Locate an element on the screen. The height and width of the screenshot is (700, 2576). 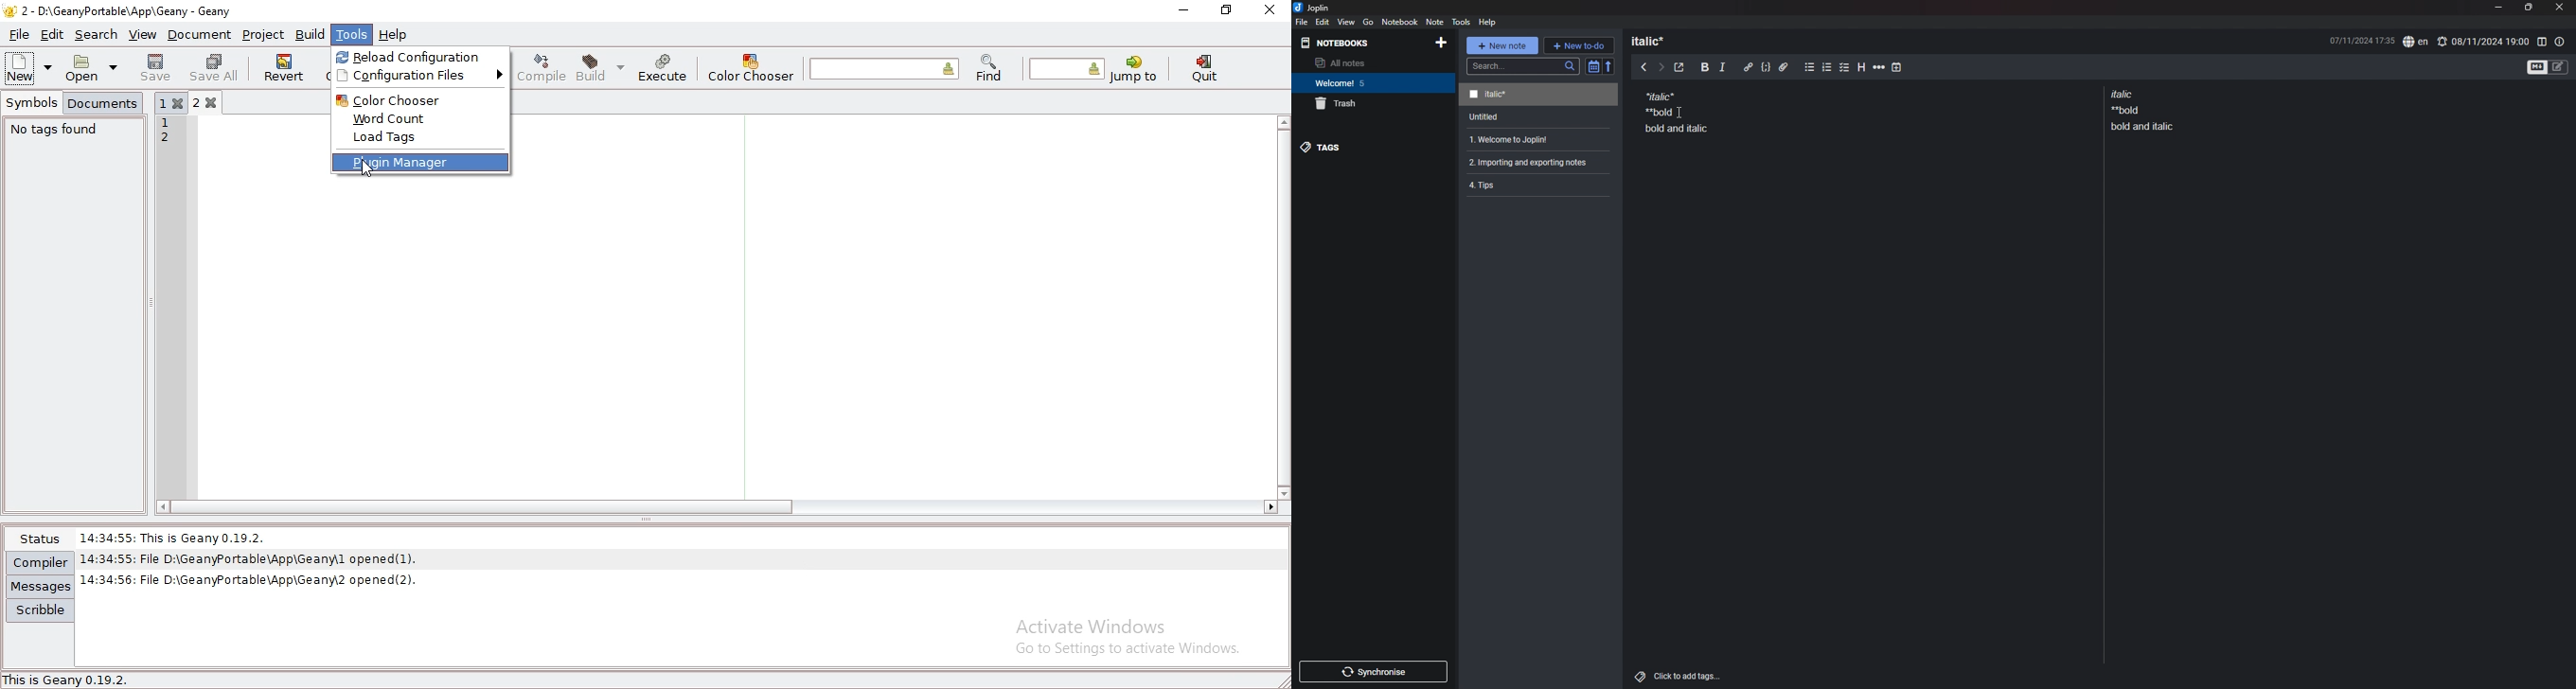
spell check is located at coordinates (2415, 42).